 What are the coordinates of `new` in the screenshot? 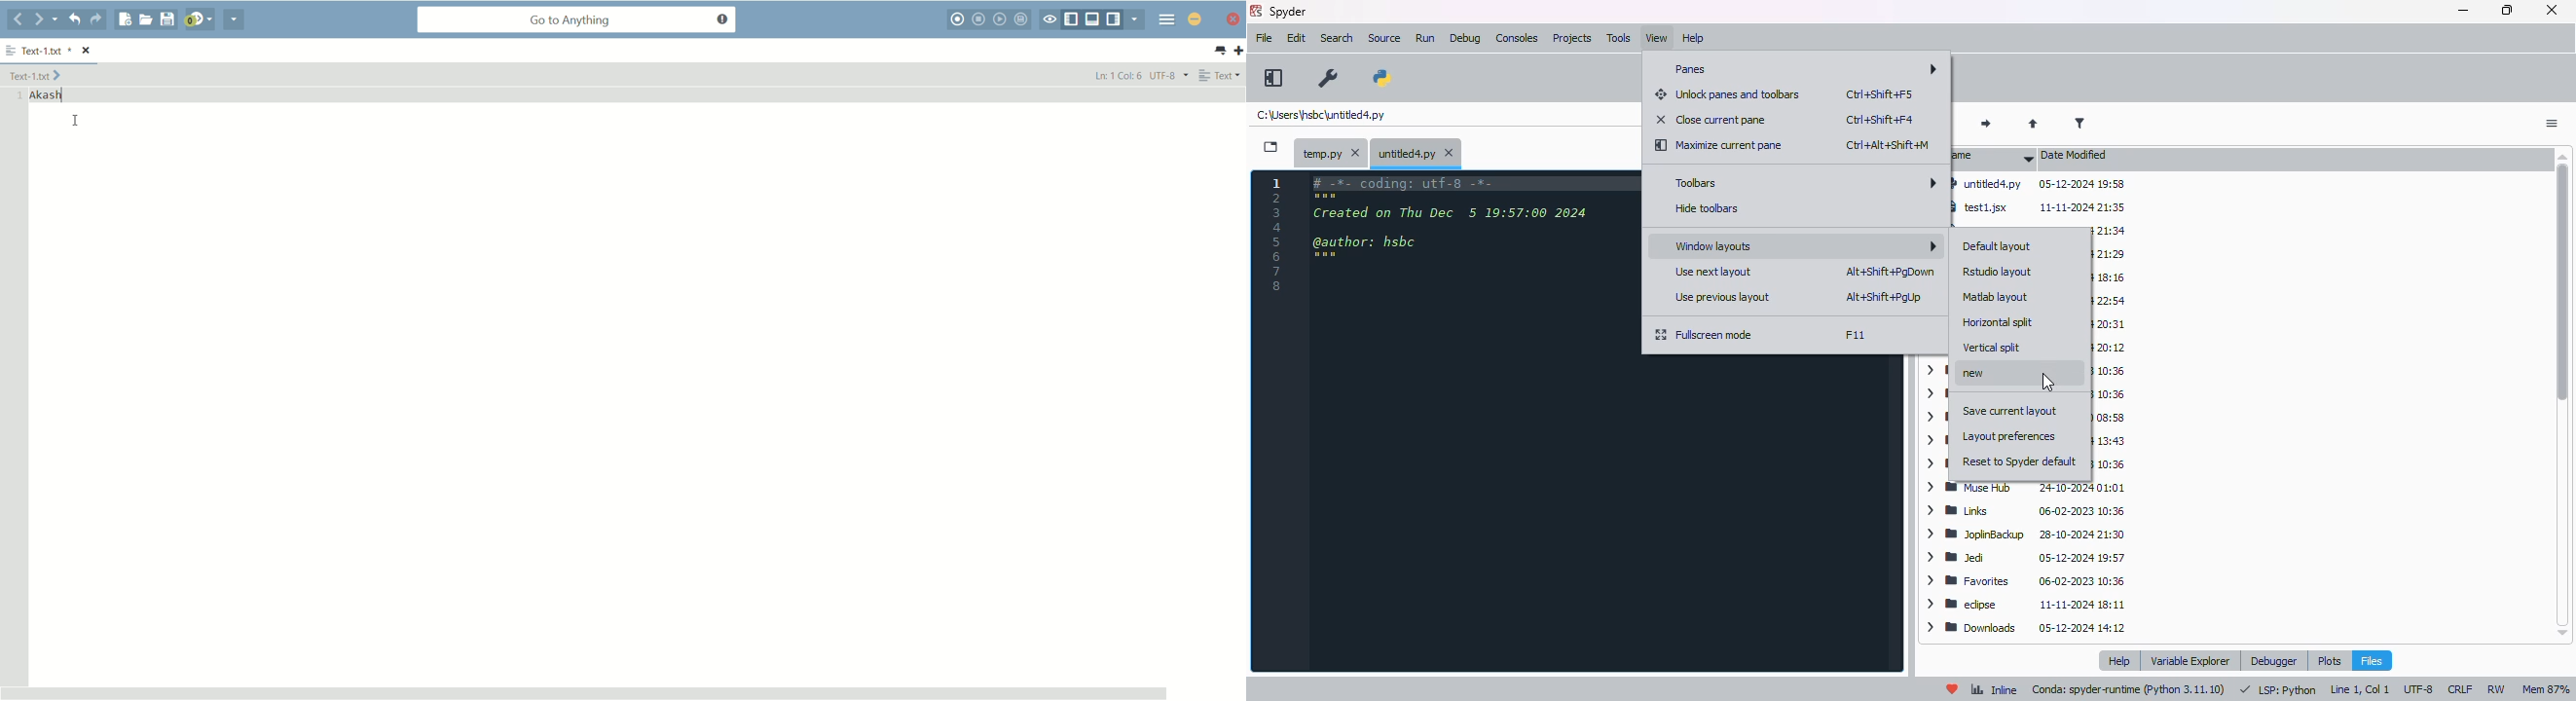 It's located at (1986, 373).